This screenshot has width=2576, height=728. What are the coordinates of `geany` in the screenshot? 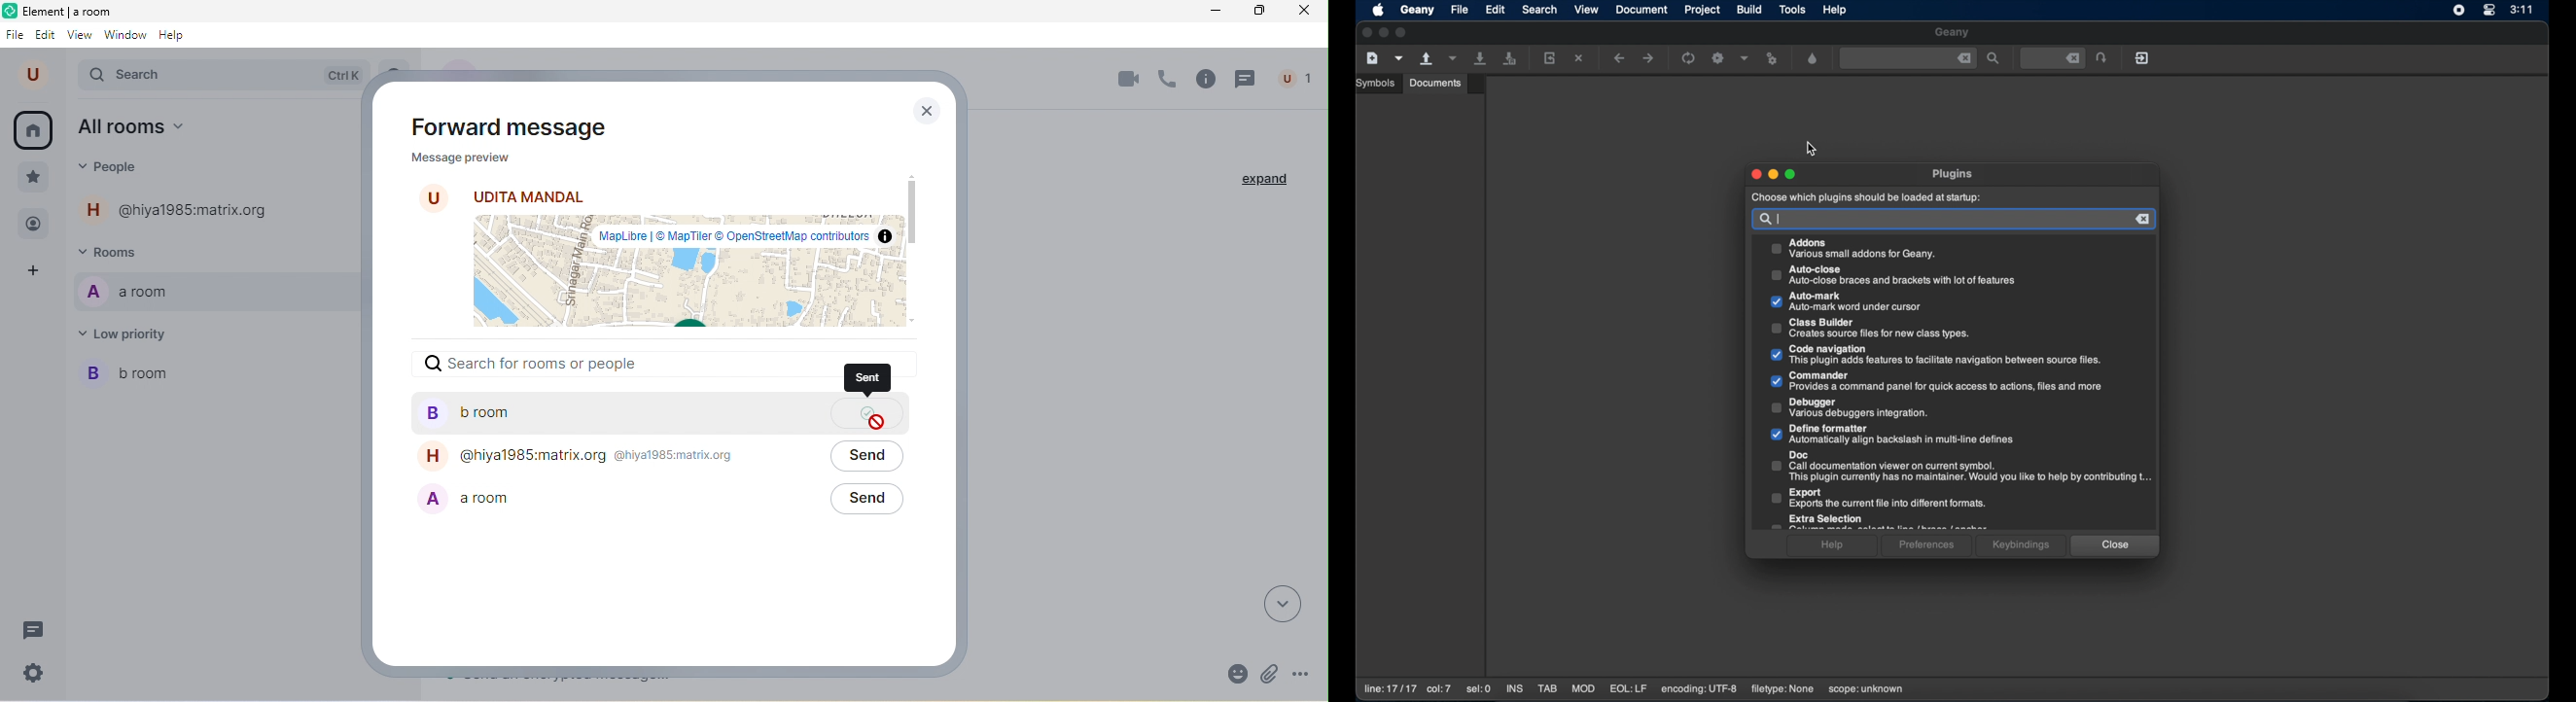 It's located at (1953, 33).